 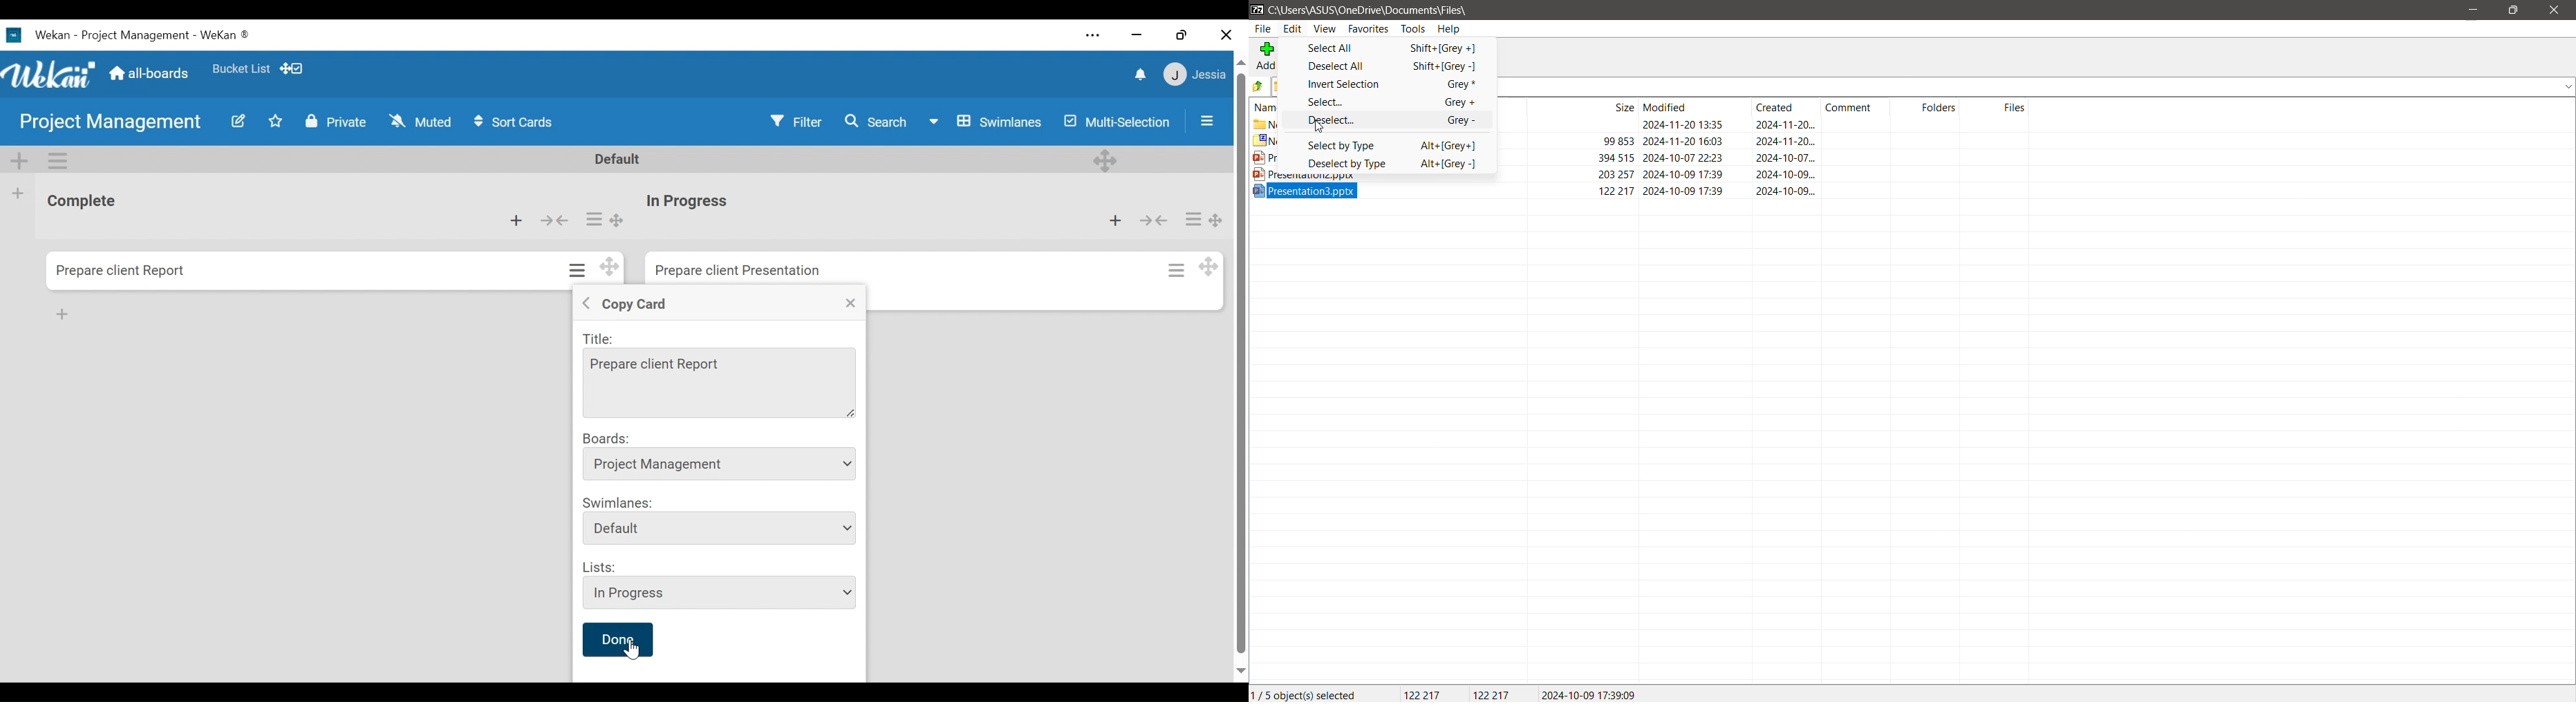 What do you see at coordinates (1441, 144) in the screenshot?
I see `Alt+[Grey+]` at bounding box center [1441, 144].